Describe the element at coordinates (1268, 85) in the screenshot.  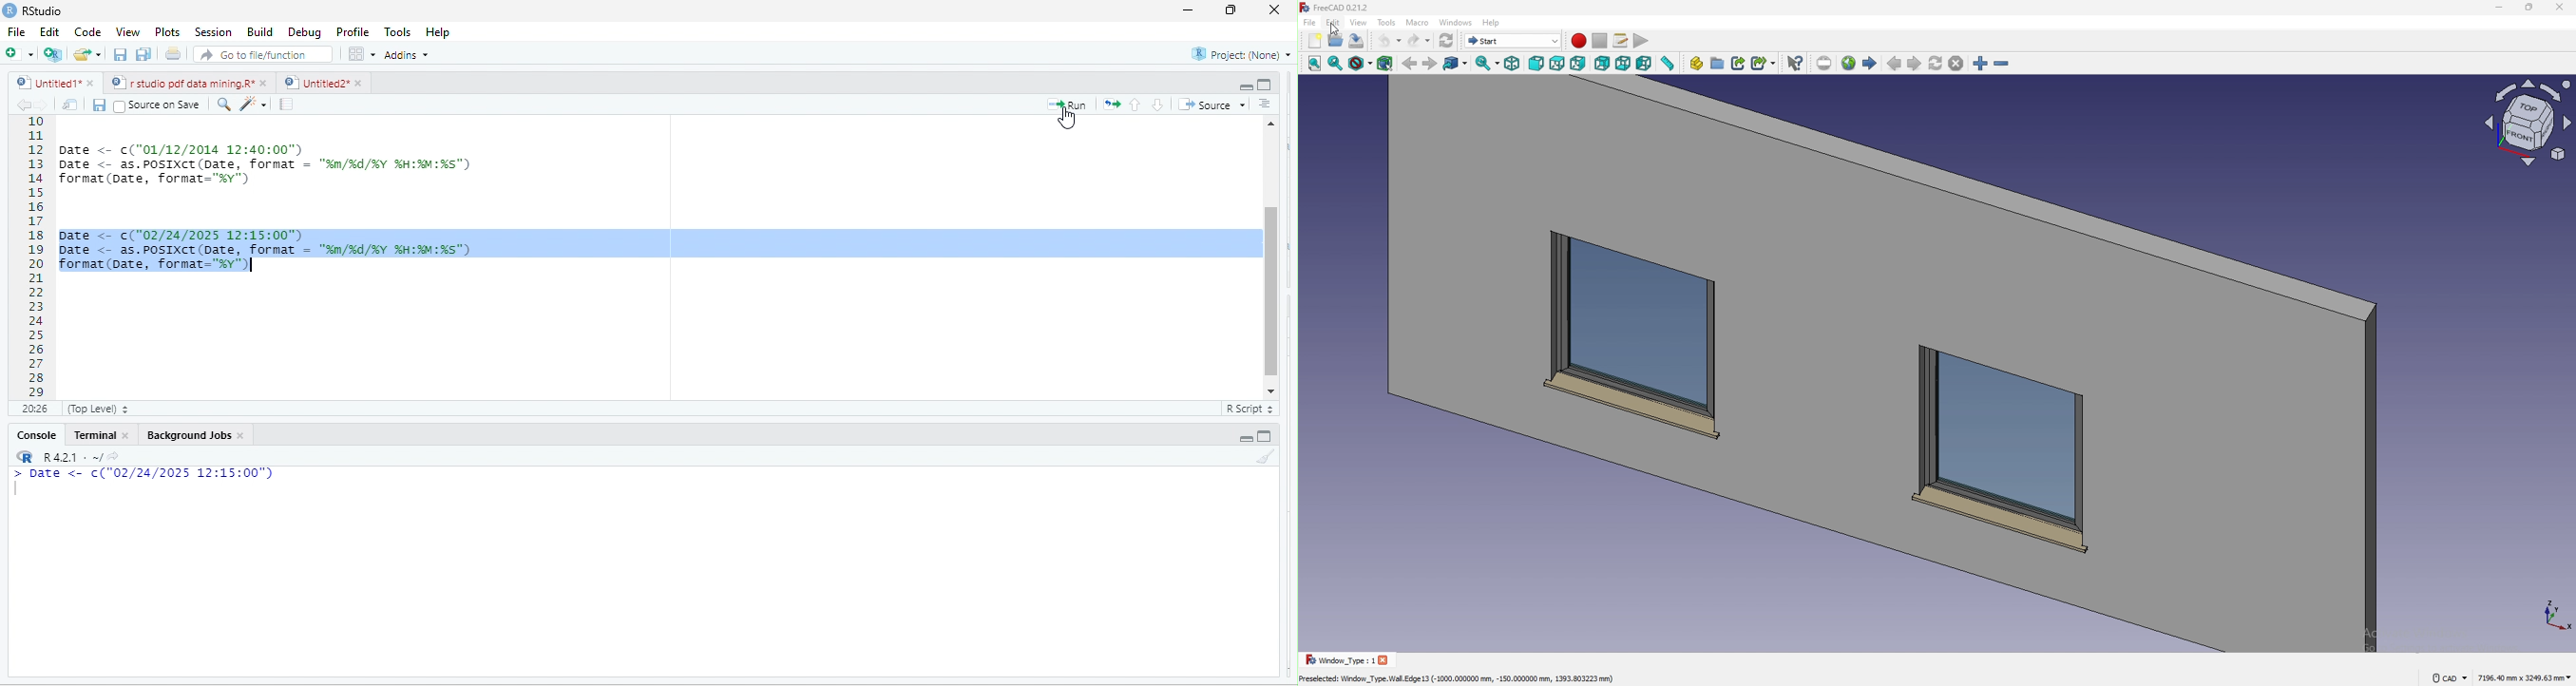
I see `hide console` at that location.